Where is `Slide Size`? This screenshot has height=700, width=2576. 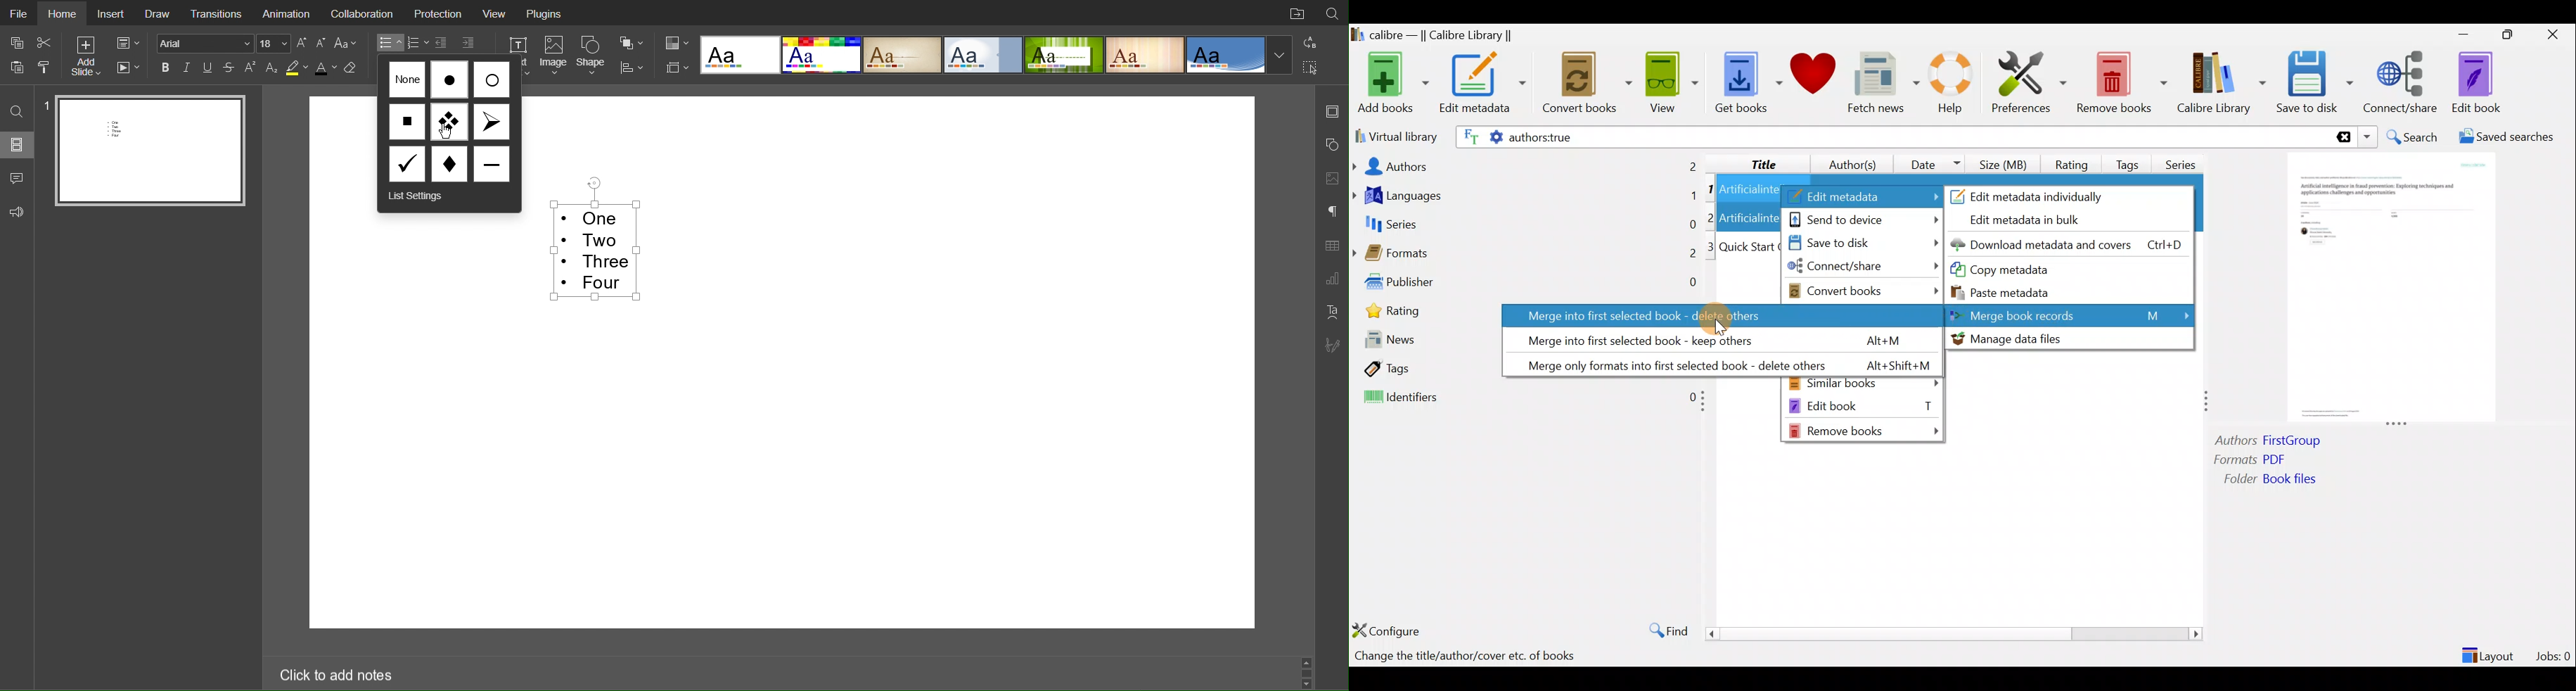 Slide Size is located at coordinates (675, 67).